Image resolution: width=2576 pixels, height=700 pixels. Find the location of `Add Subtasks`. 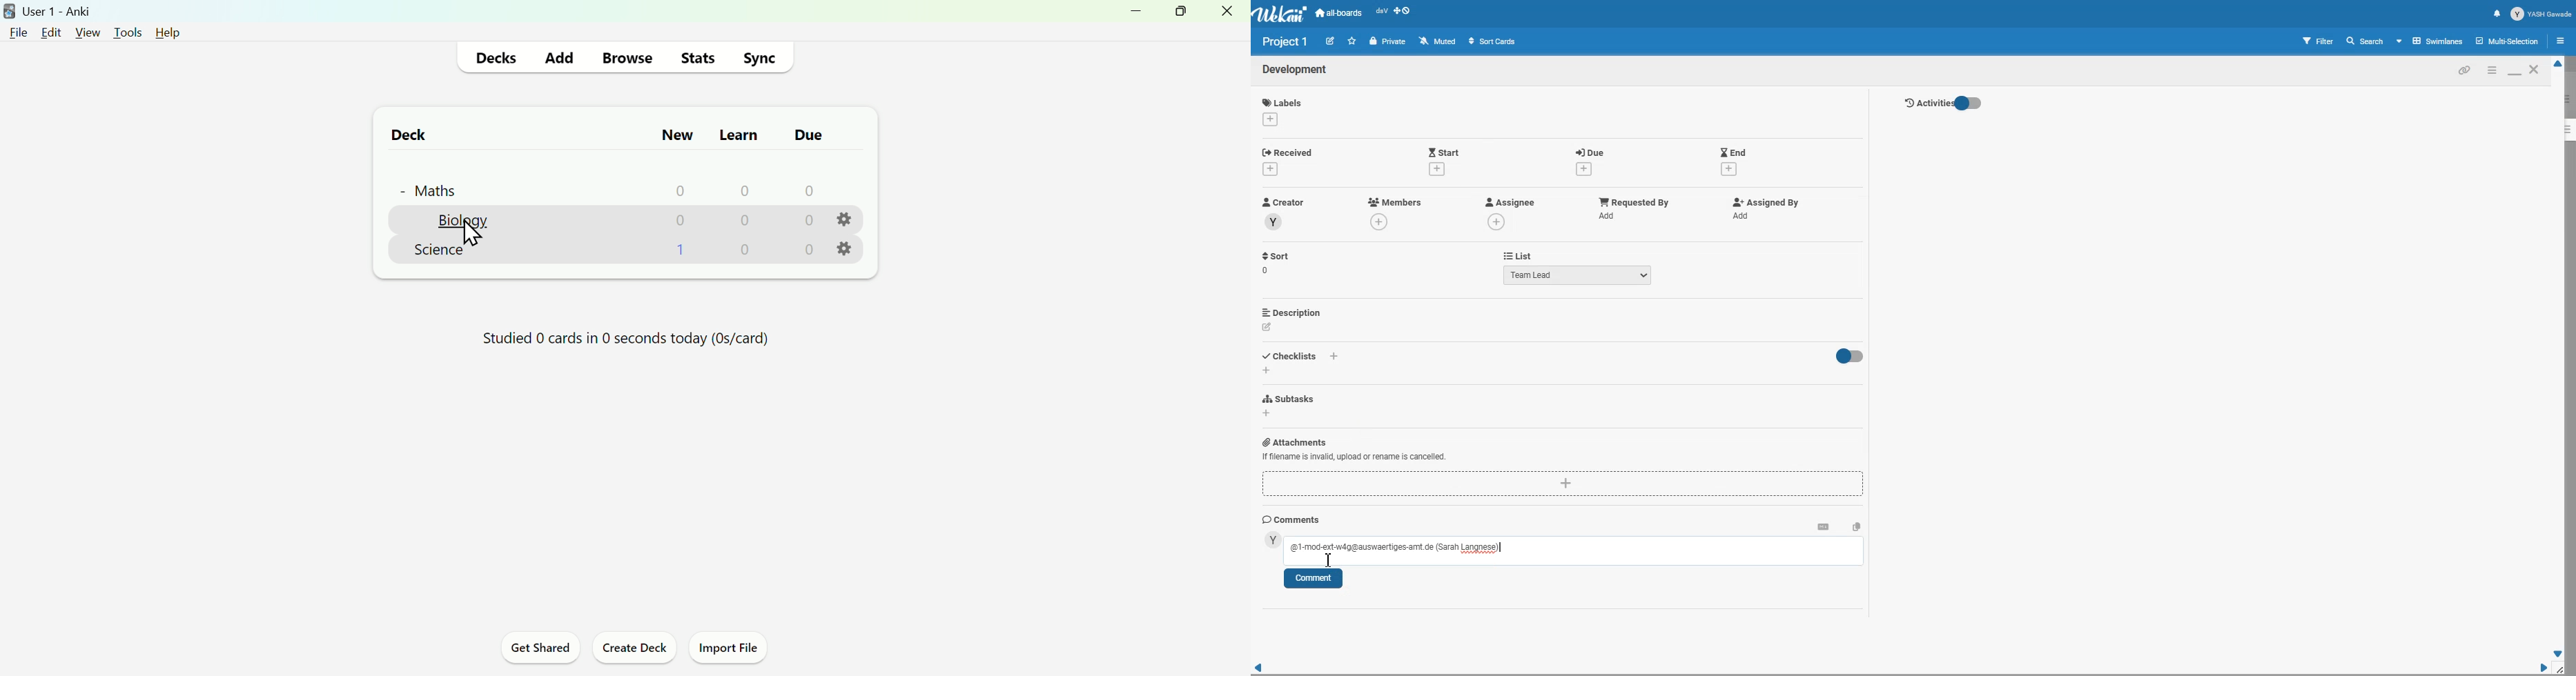

Add Subtasks is located at coordinates (1291, 399).